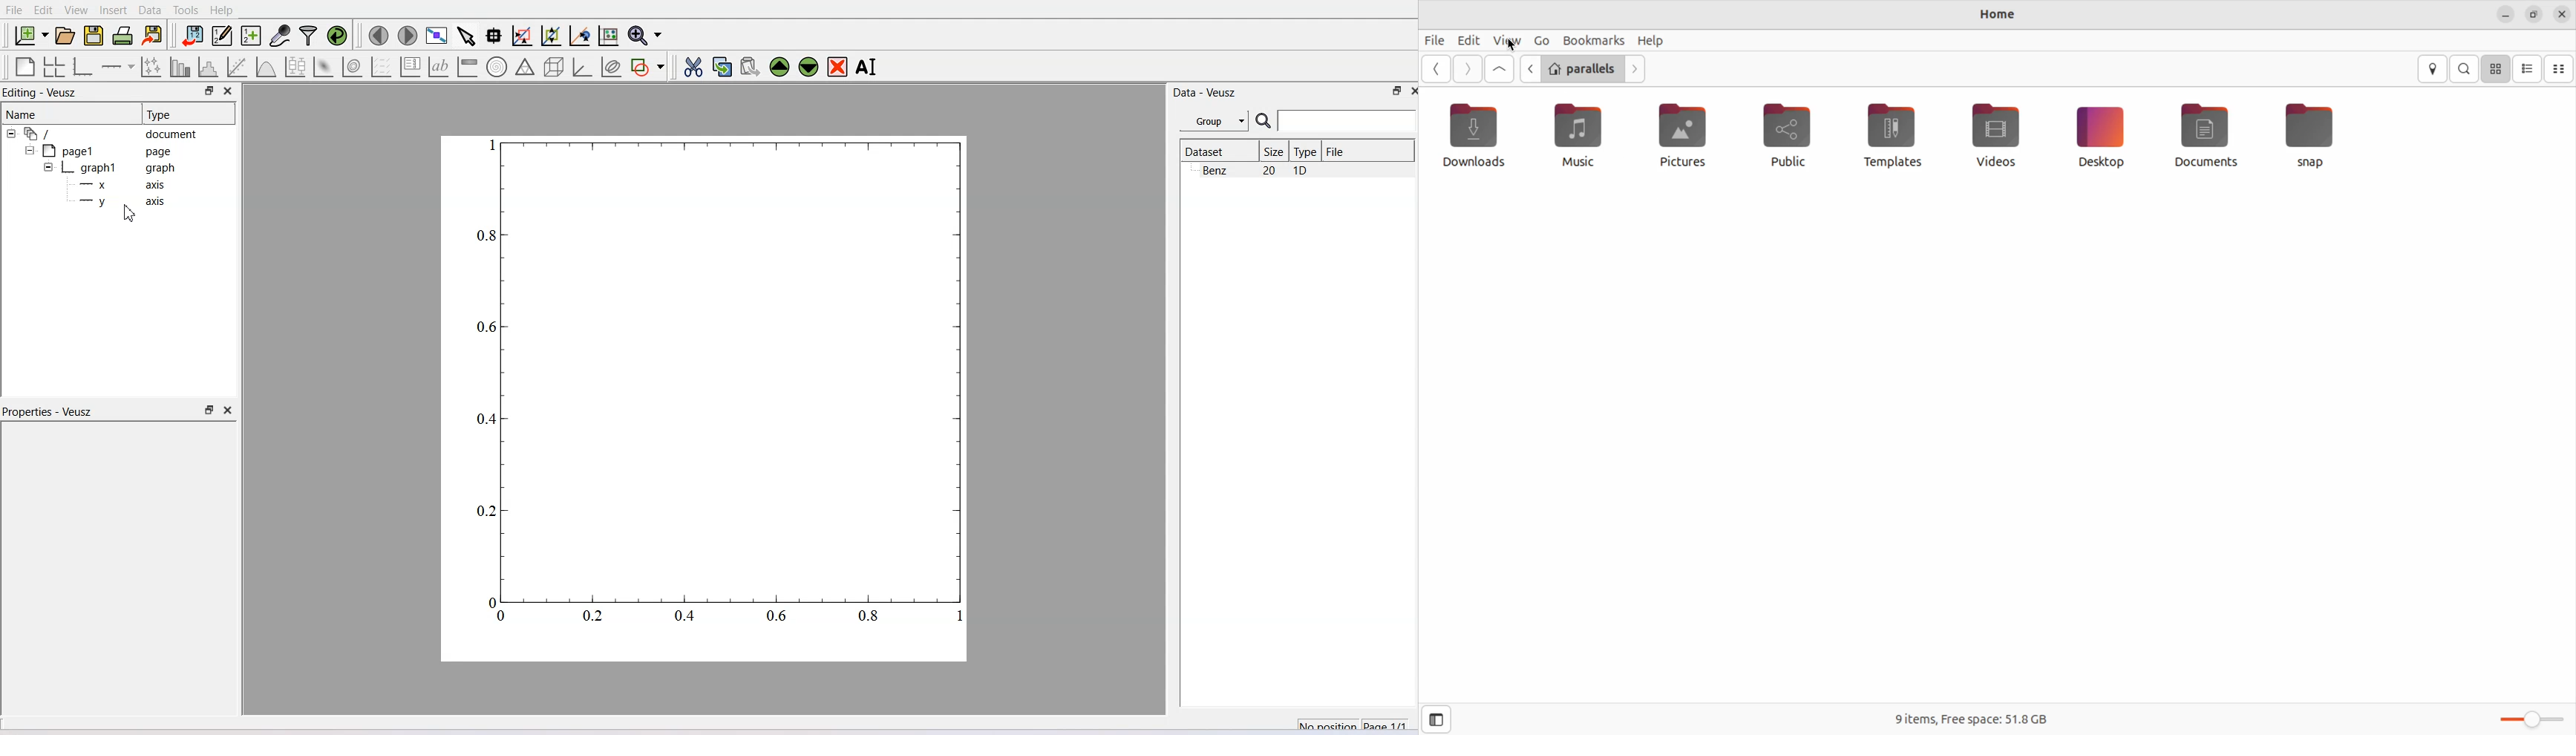 This screenshot has width=2576, height=756. Describe the element at coordinates (867, 67) in the screenshot. I see `Rename the selected widget` at that location.